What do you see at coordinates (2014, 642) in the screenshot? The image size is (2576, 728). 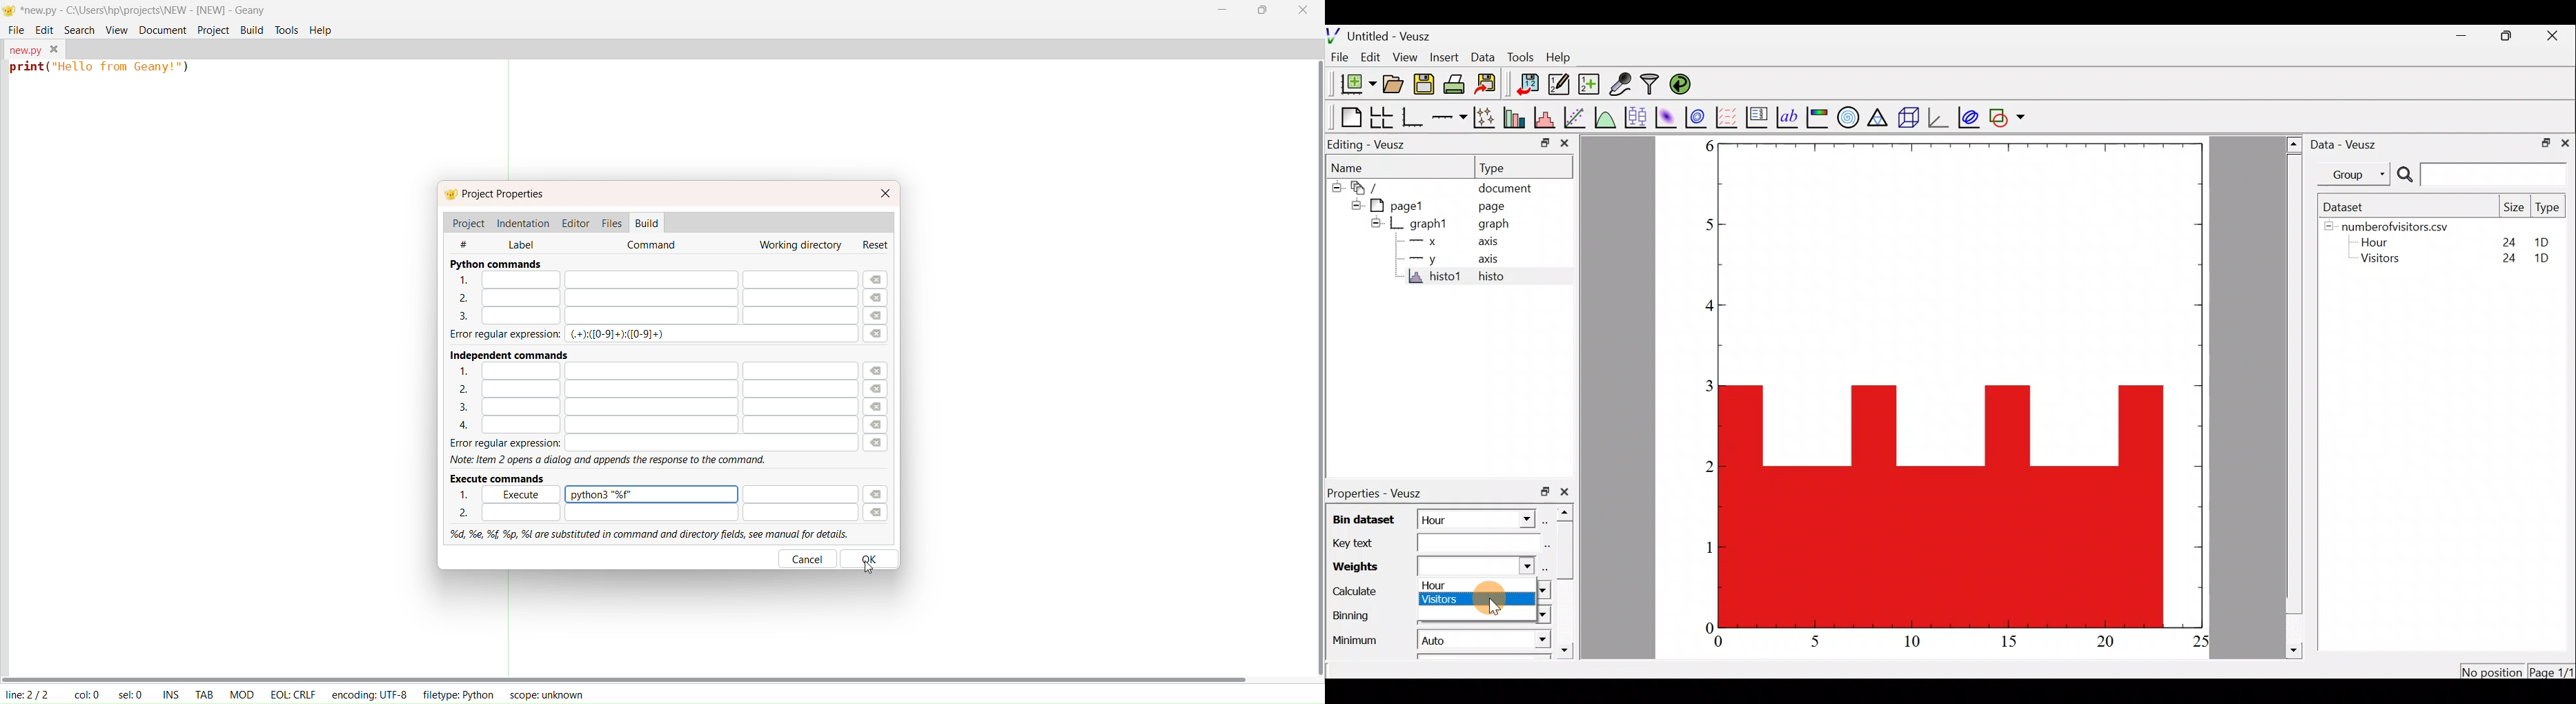 I see `15` at bounding box center [2014, 642].